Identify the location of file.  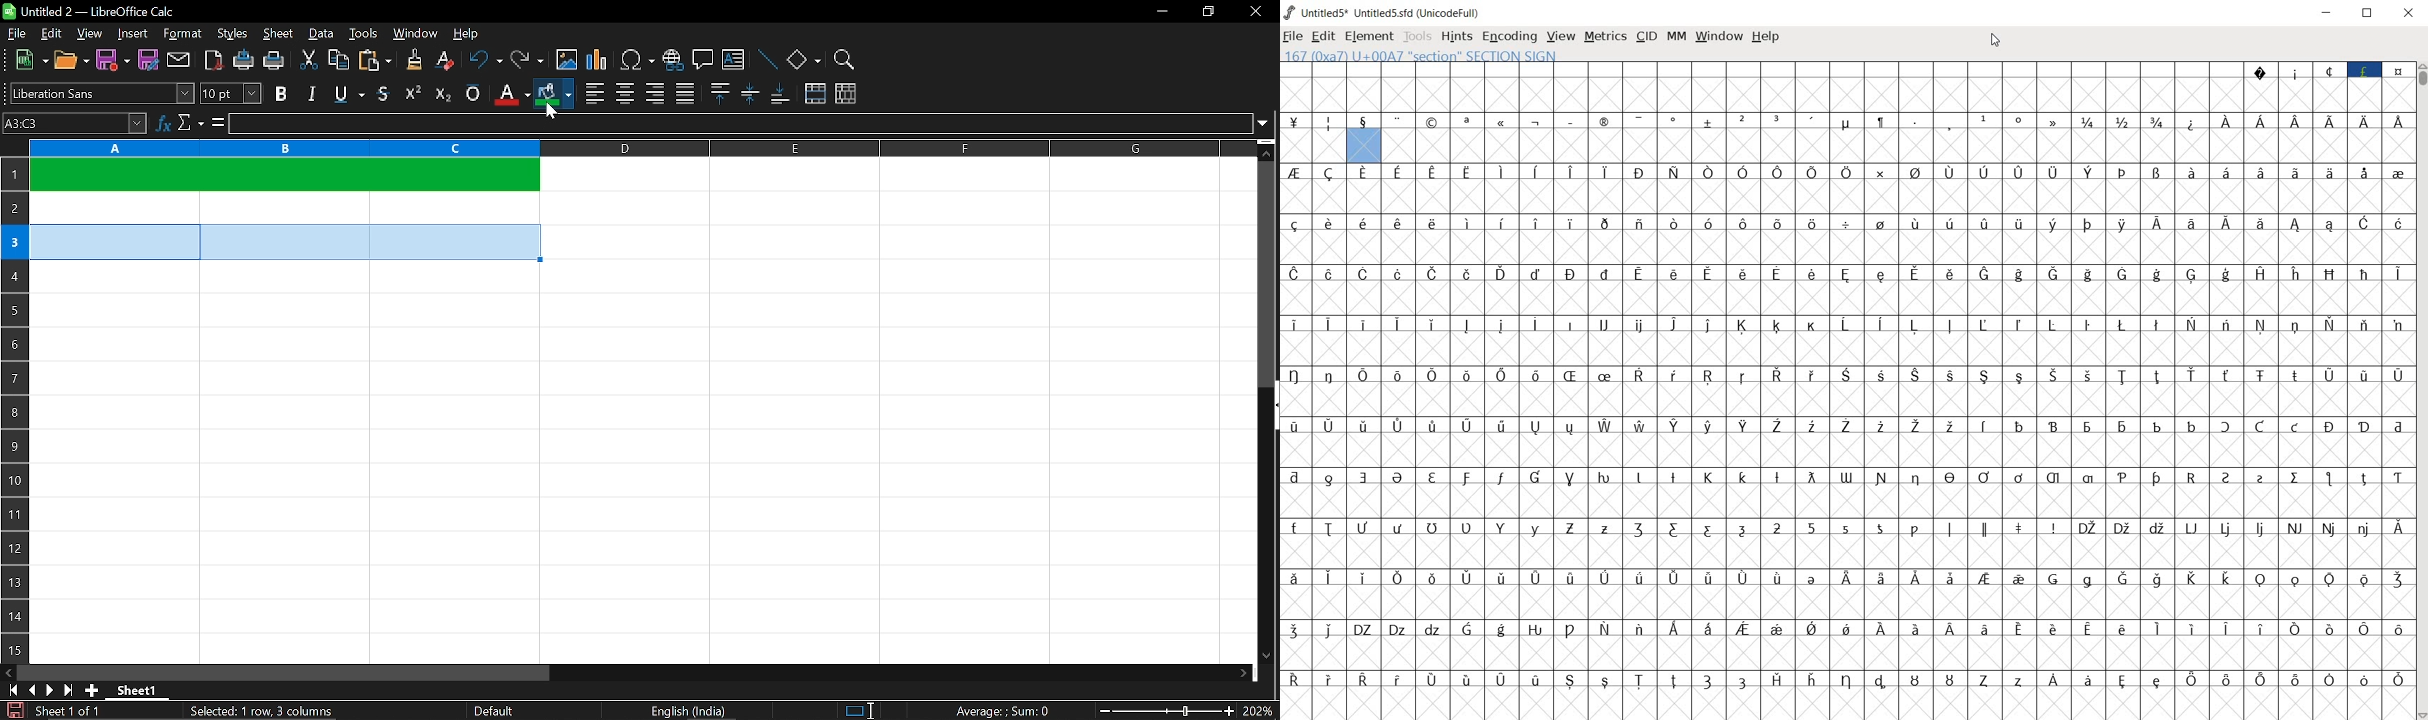
(17, 33).